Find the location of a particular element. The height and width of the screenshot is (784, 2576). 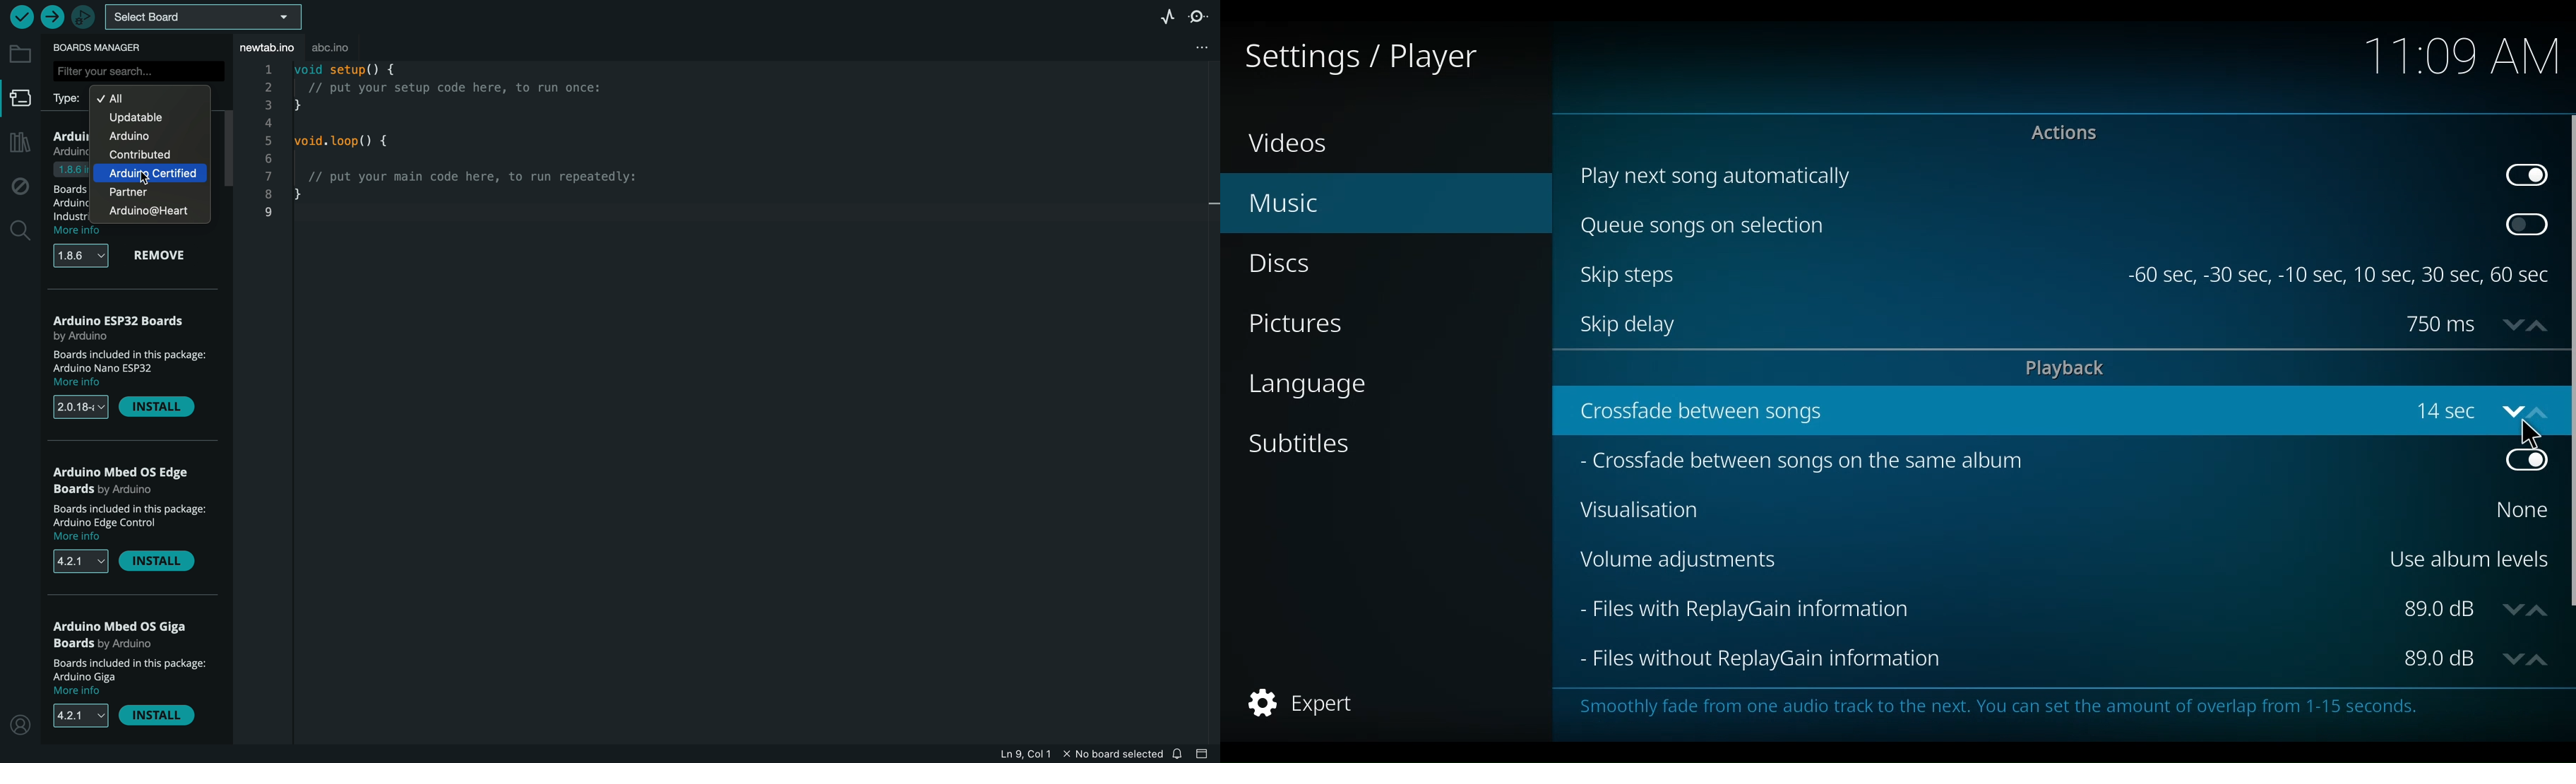

debug is located at coordinates (18, 183).